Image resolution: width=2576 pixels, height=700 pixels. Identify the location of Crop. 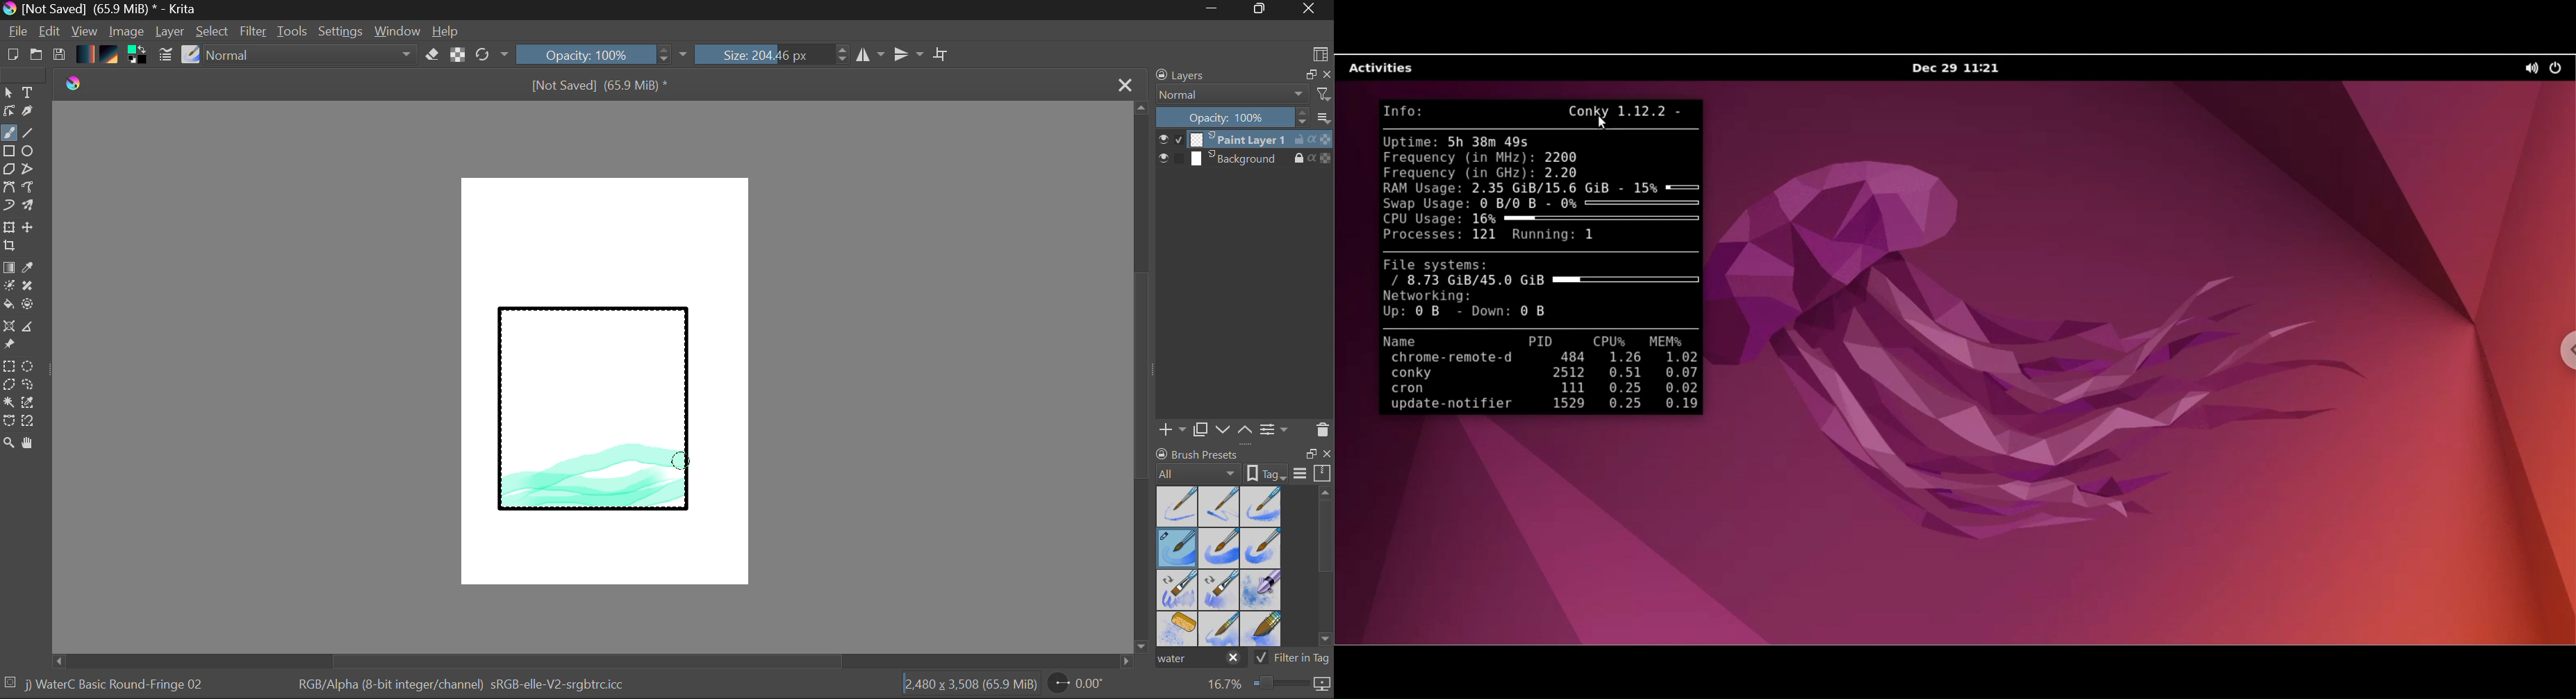
(943, 54).